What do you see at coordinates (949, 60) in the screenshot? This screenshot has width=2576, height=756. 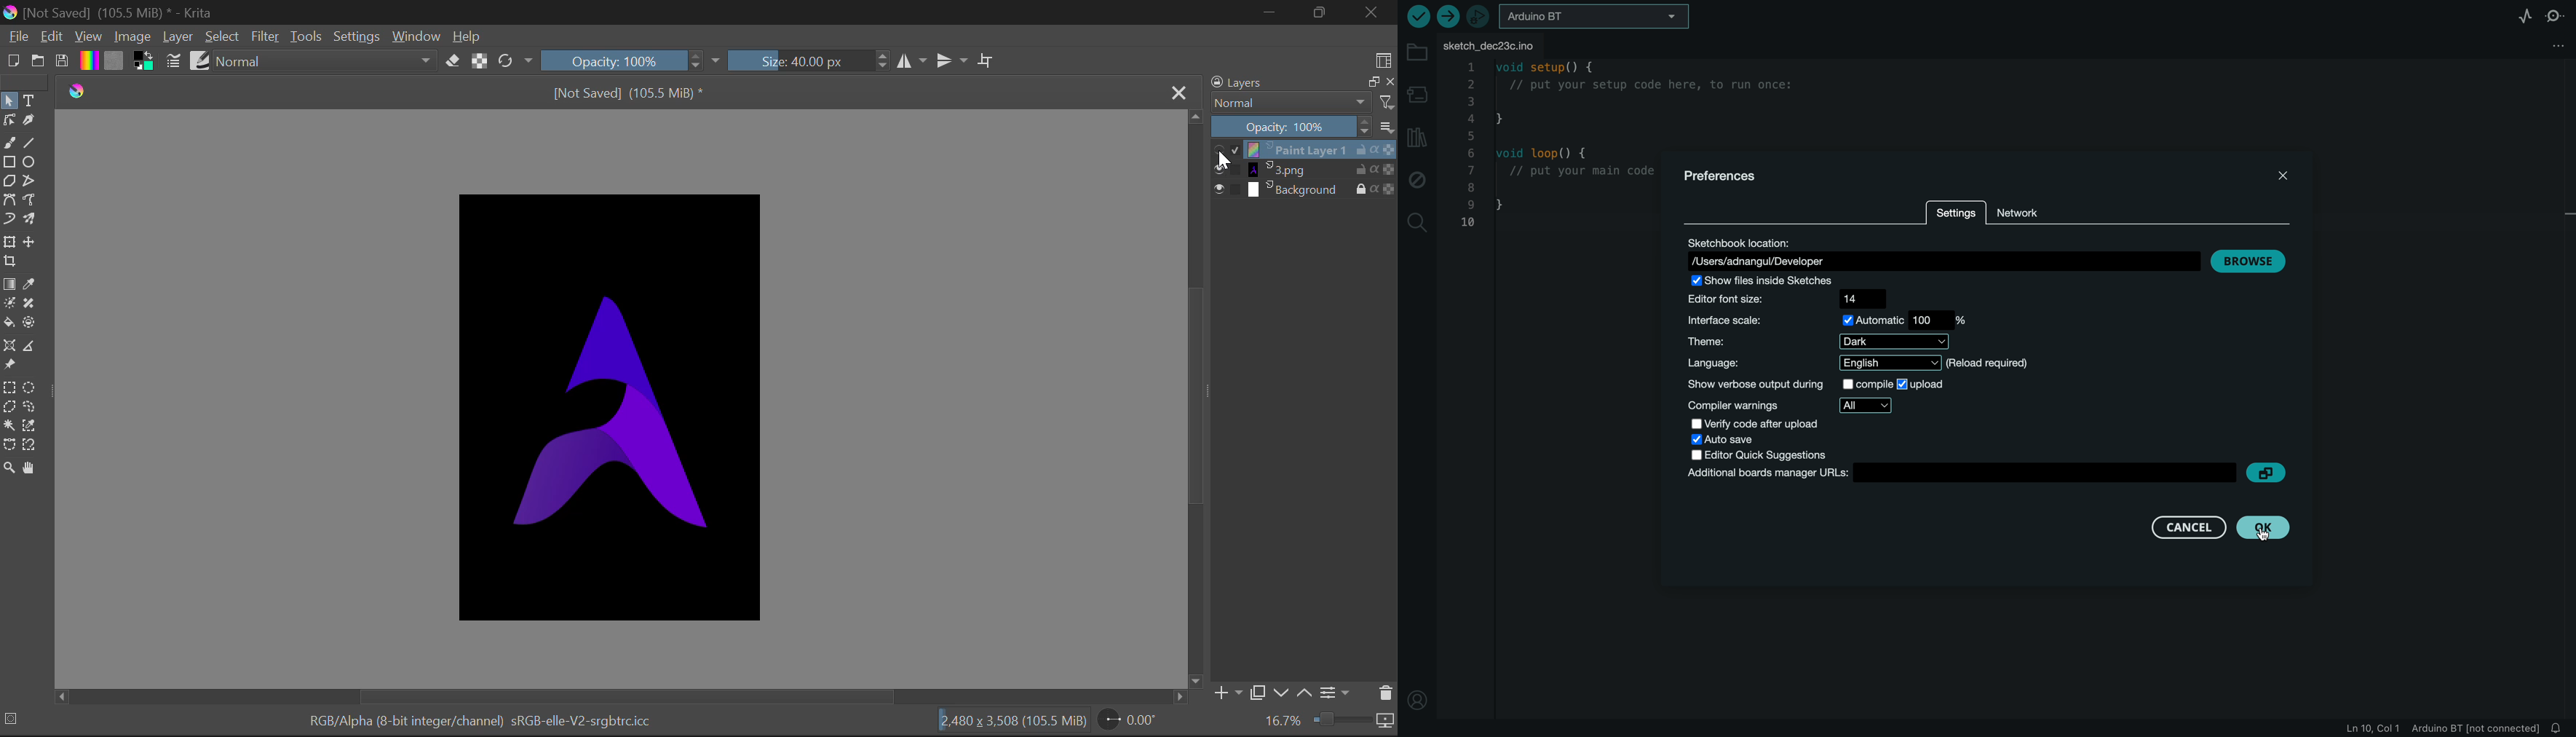 I see `Horizontal Mirror Flip` at bounding box center [949, 60].